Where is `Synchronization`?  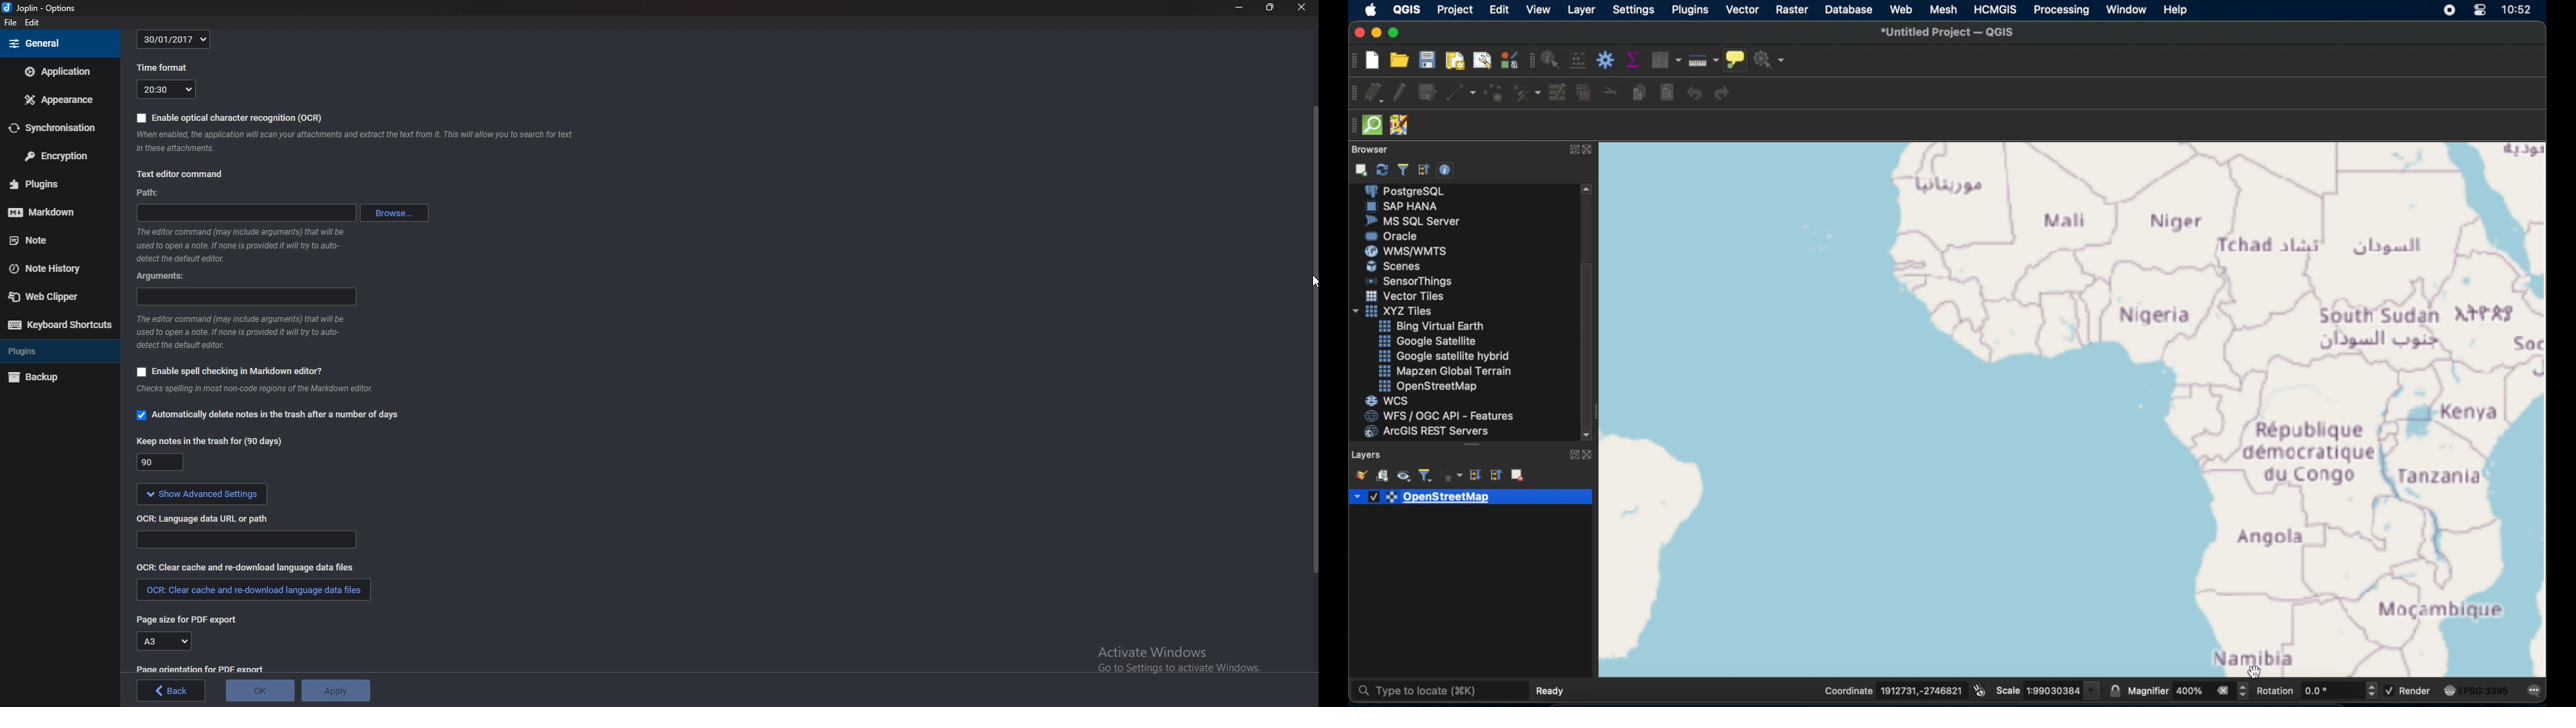 Synchronization is located at coordinates (56, 128).